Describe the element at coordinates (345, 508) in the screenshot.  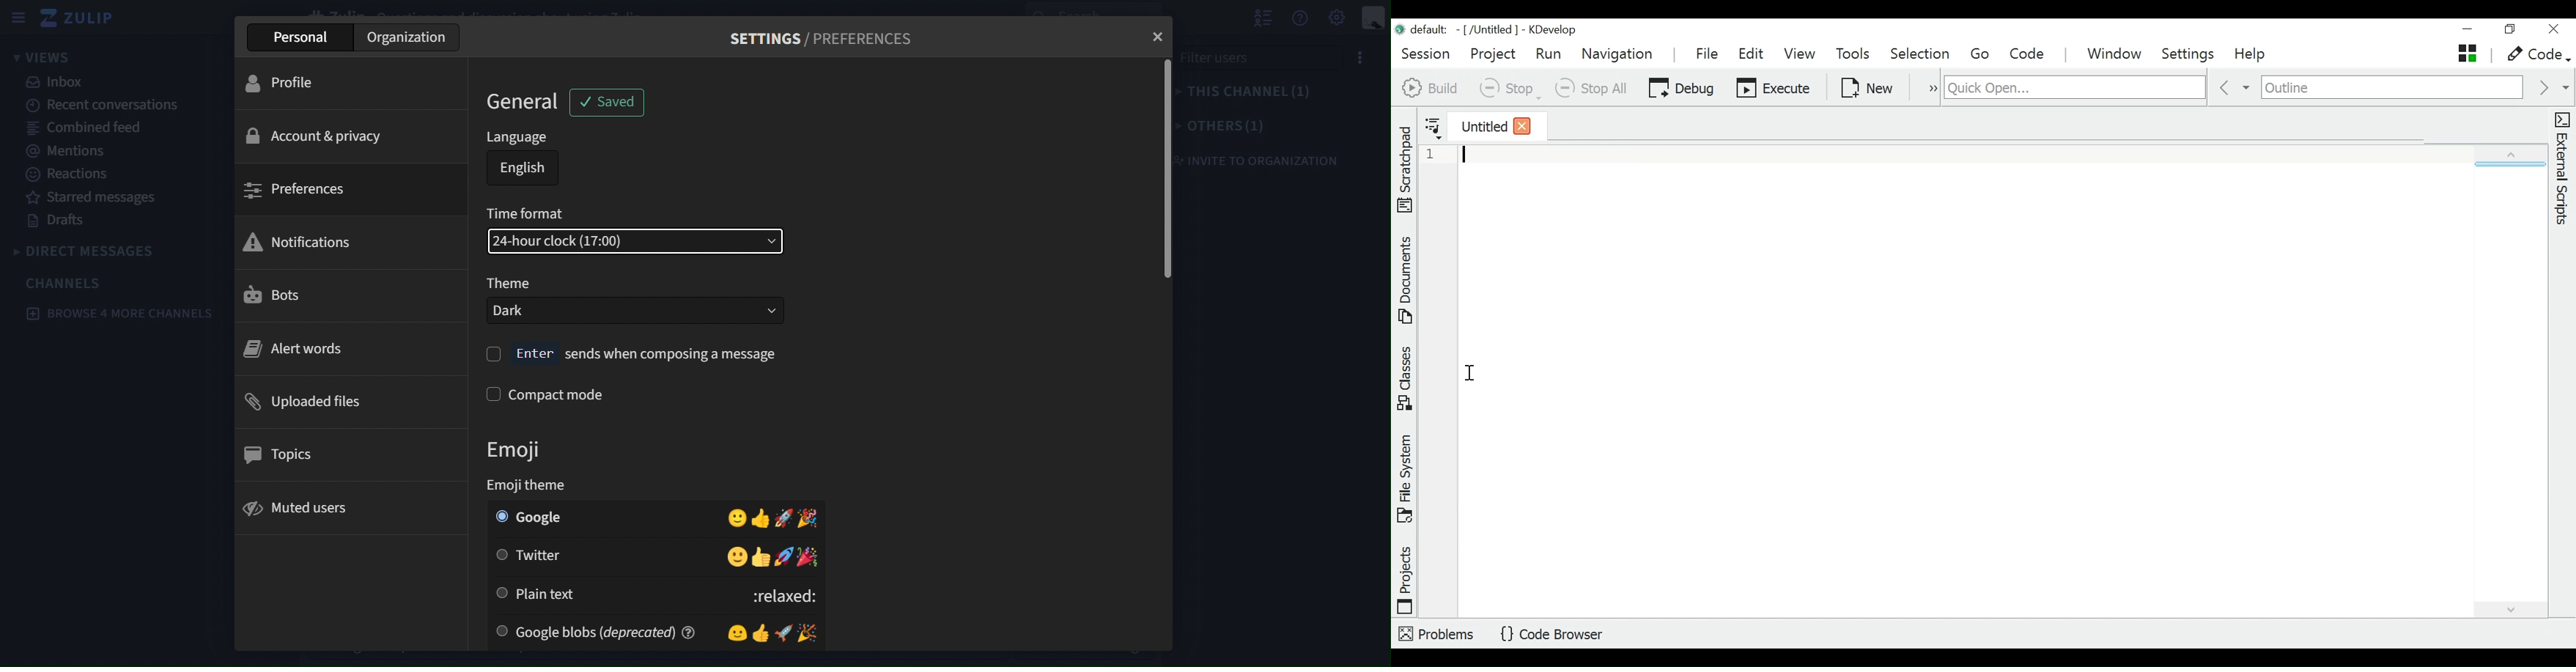
I see `muted users` at that location.